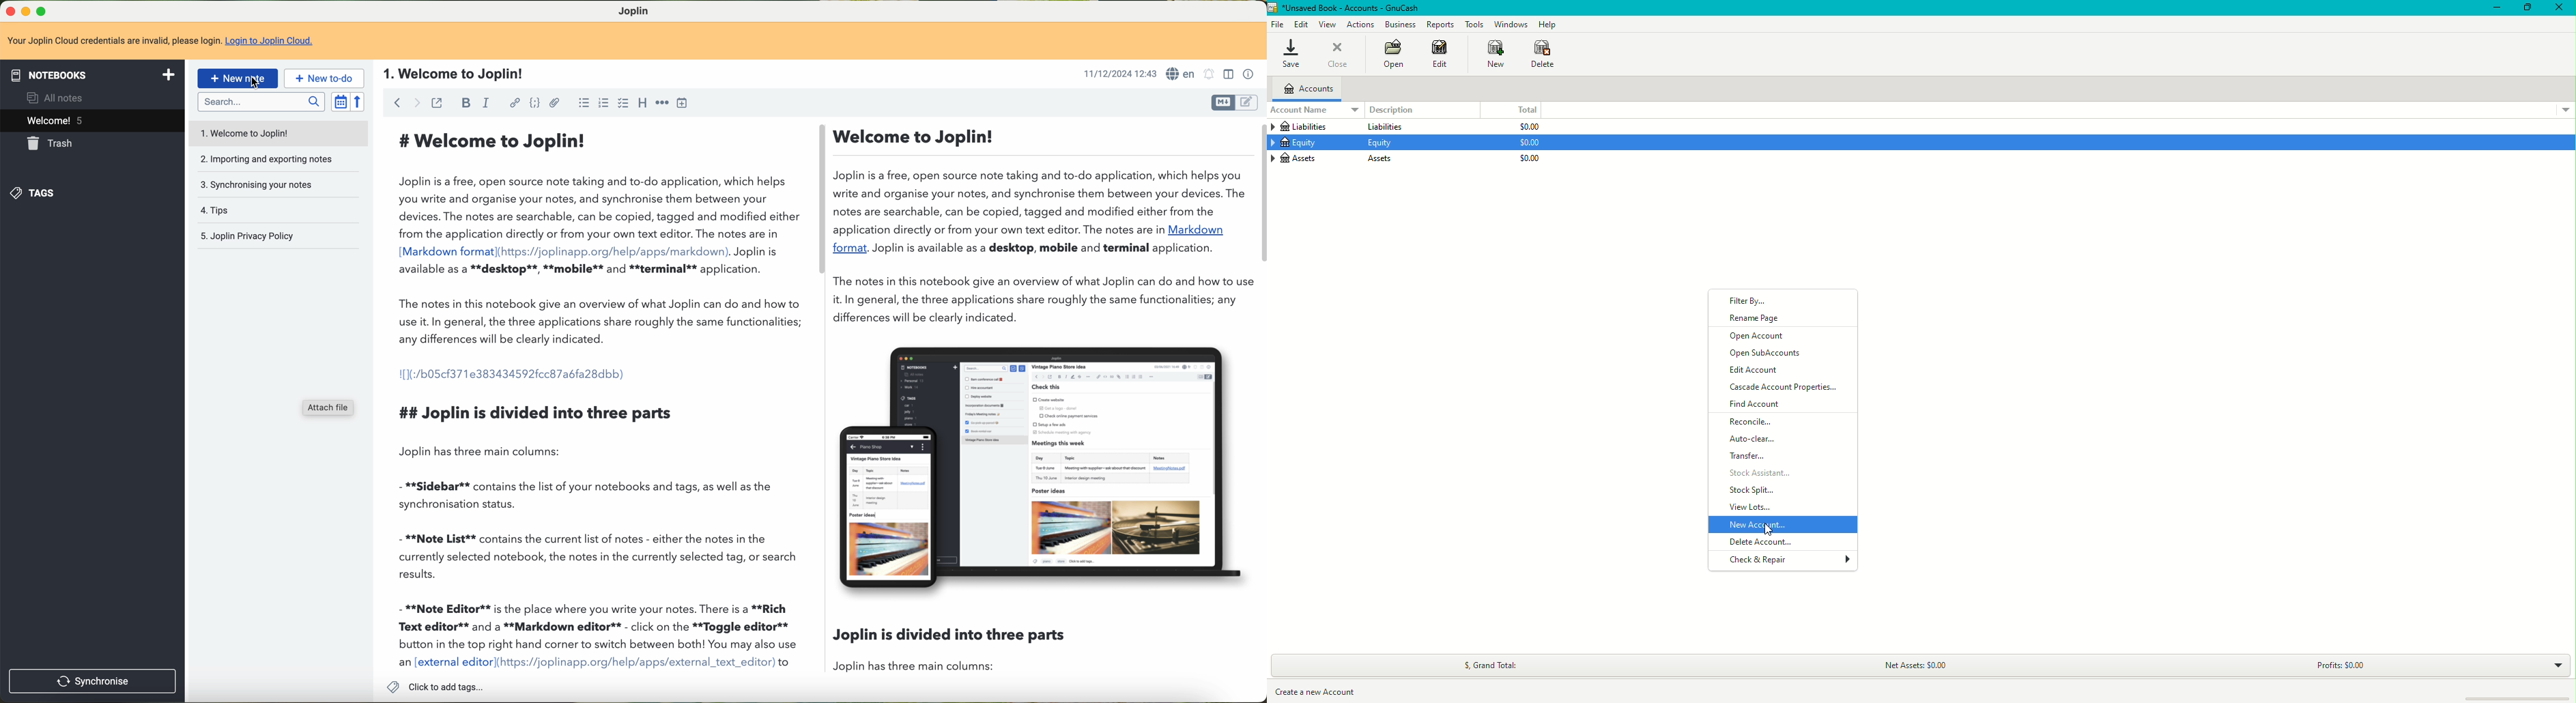  I want to click on Transfer, so click(1745, 457).